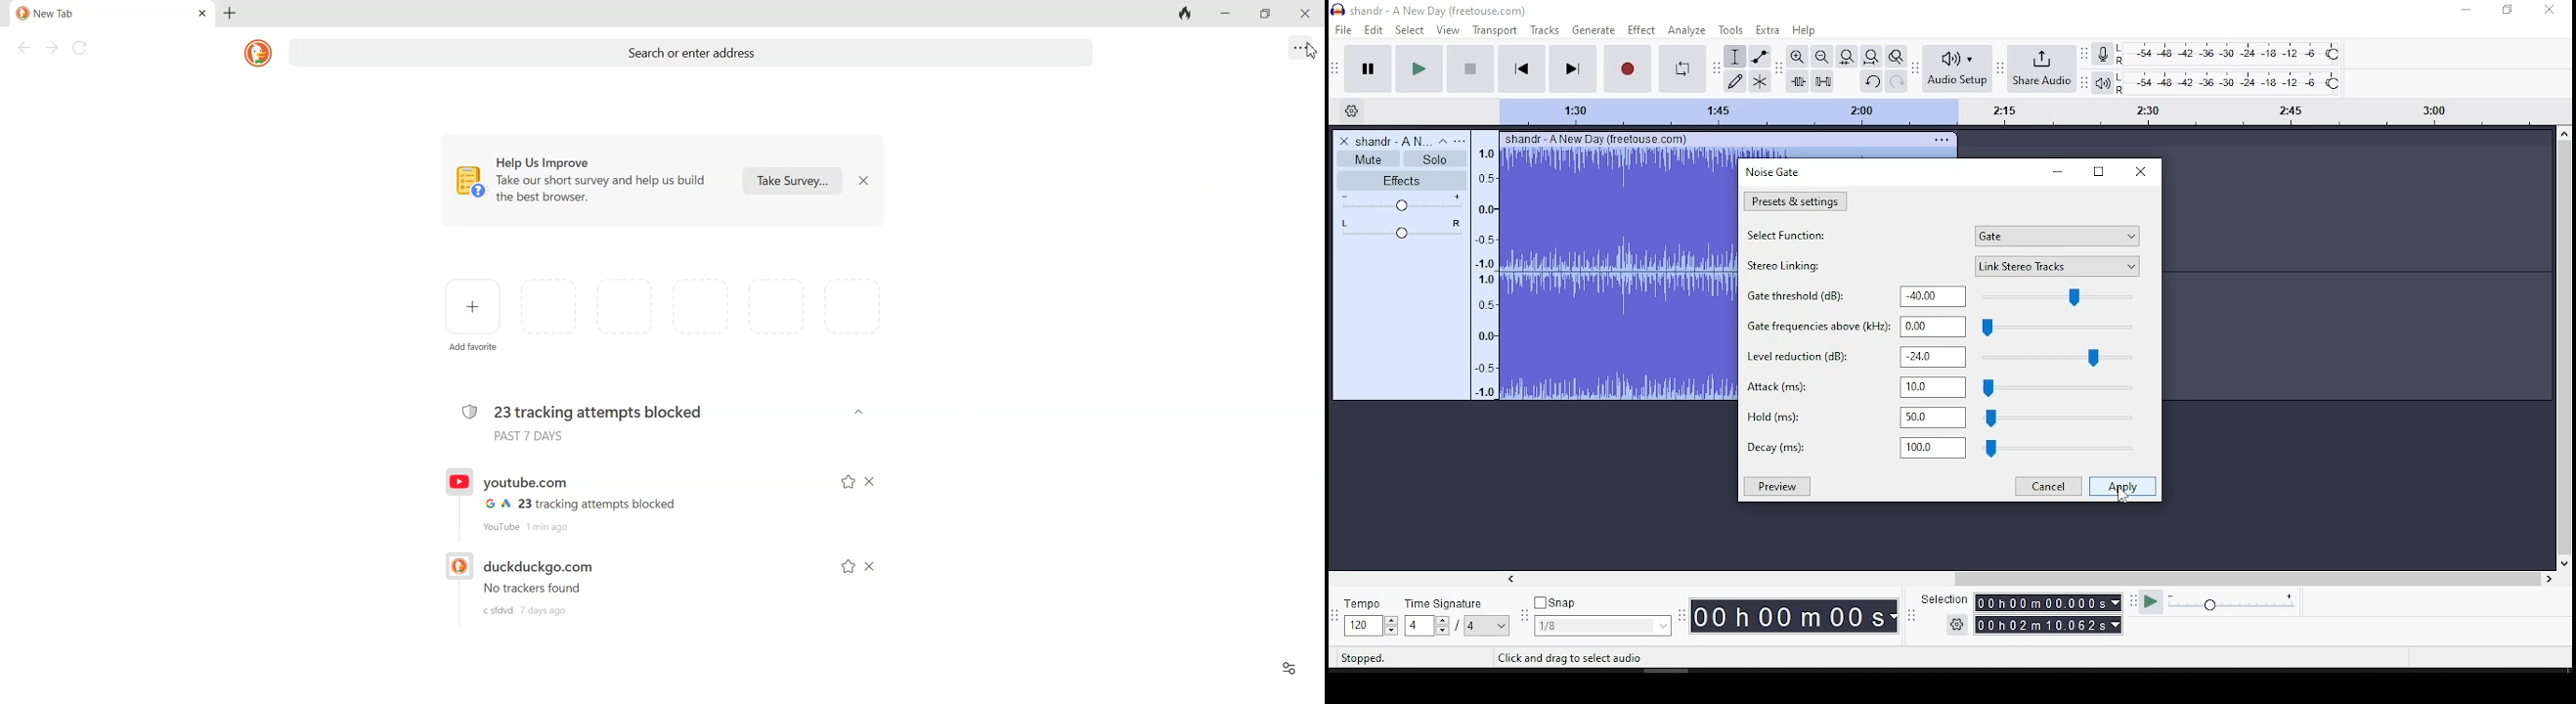  What do you see at coordinates (1618, 264) in the screenshot?
I see `audio track` at bounding box center [1618, 264].